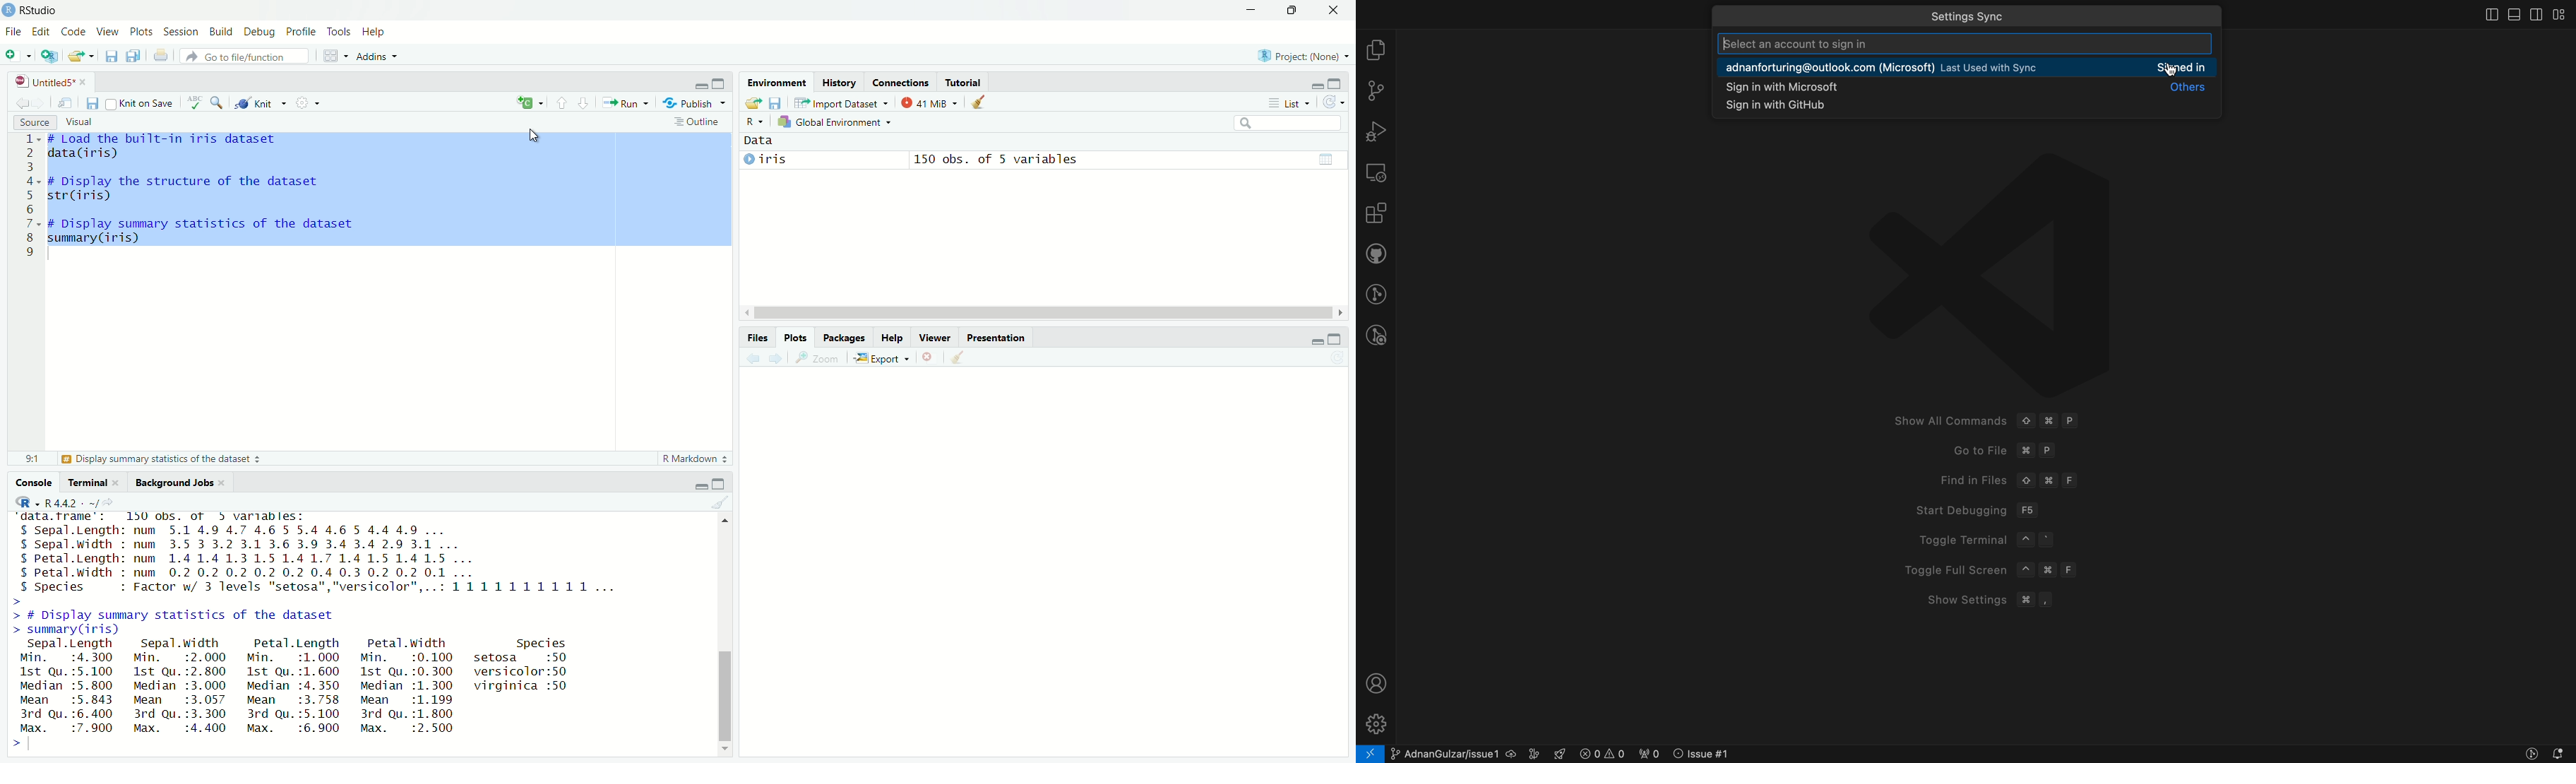 The image size is (2576, 784). Describe the element at coordinates (73, 32) in the screenshot. I see `Code` at that location.